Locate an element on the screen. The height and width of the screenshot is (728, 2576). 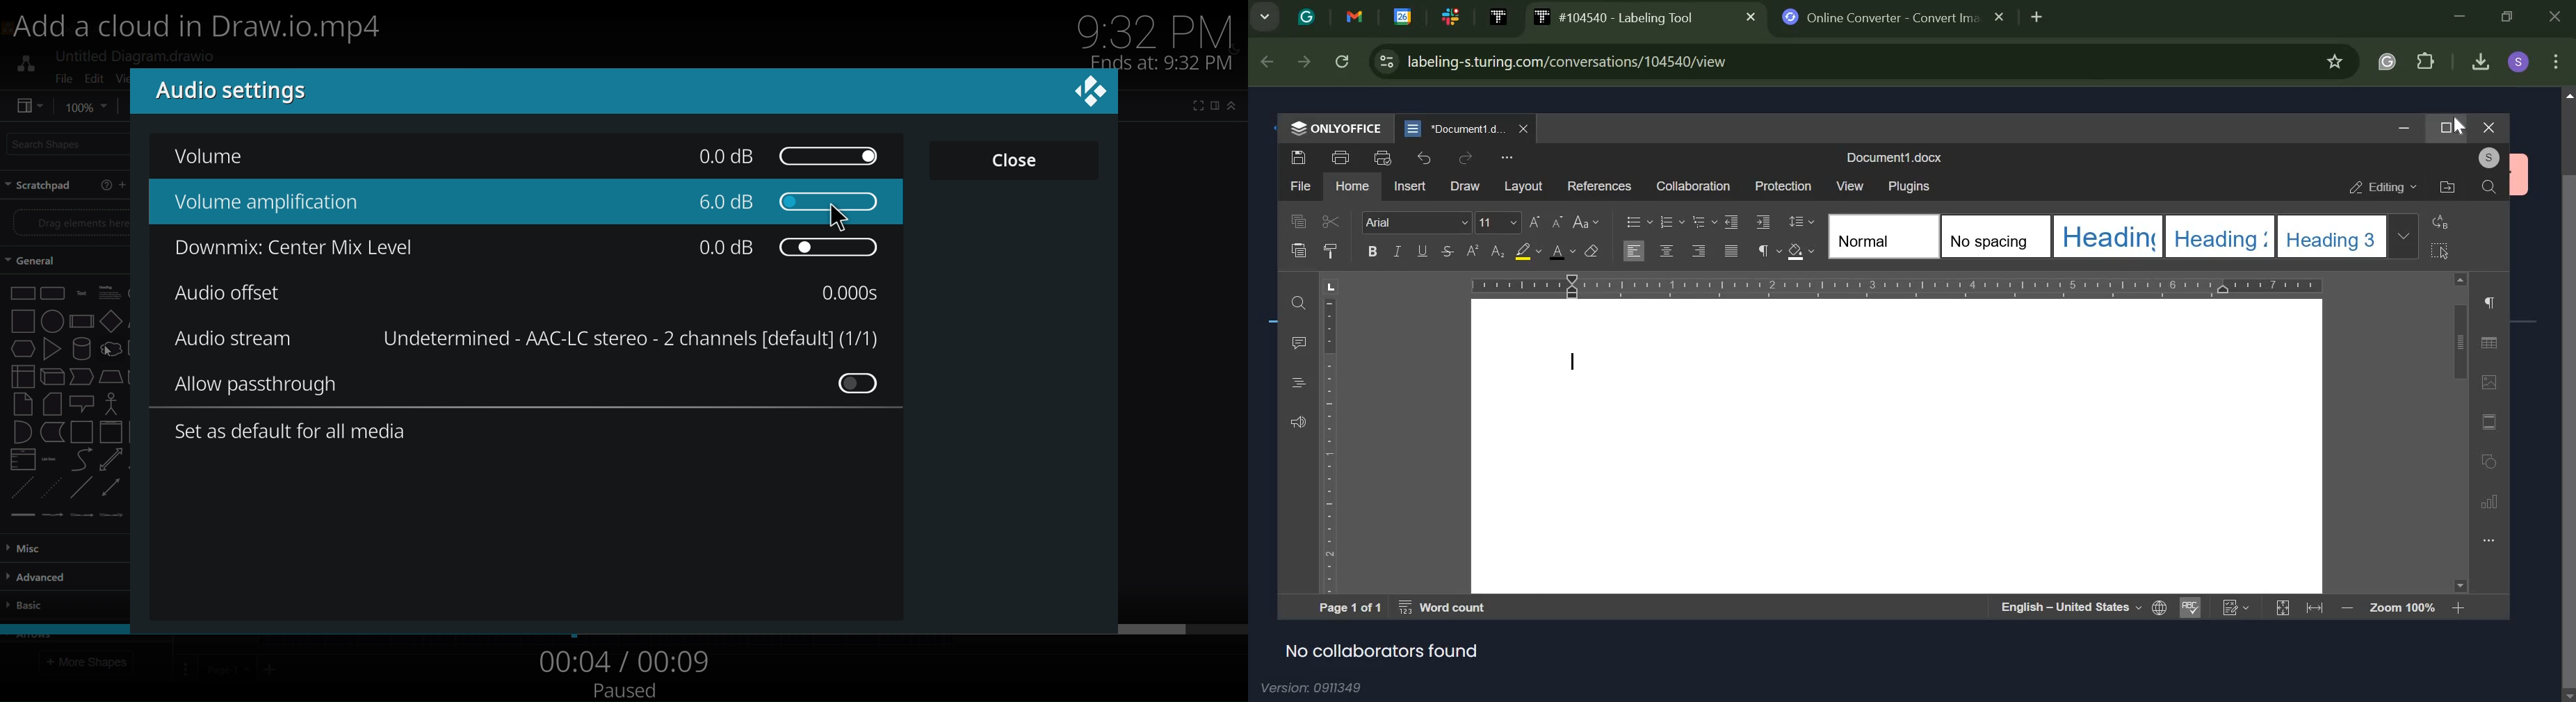
duration is located at coordinates (856, 292).